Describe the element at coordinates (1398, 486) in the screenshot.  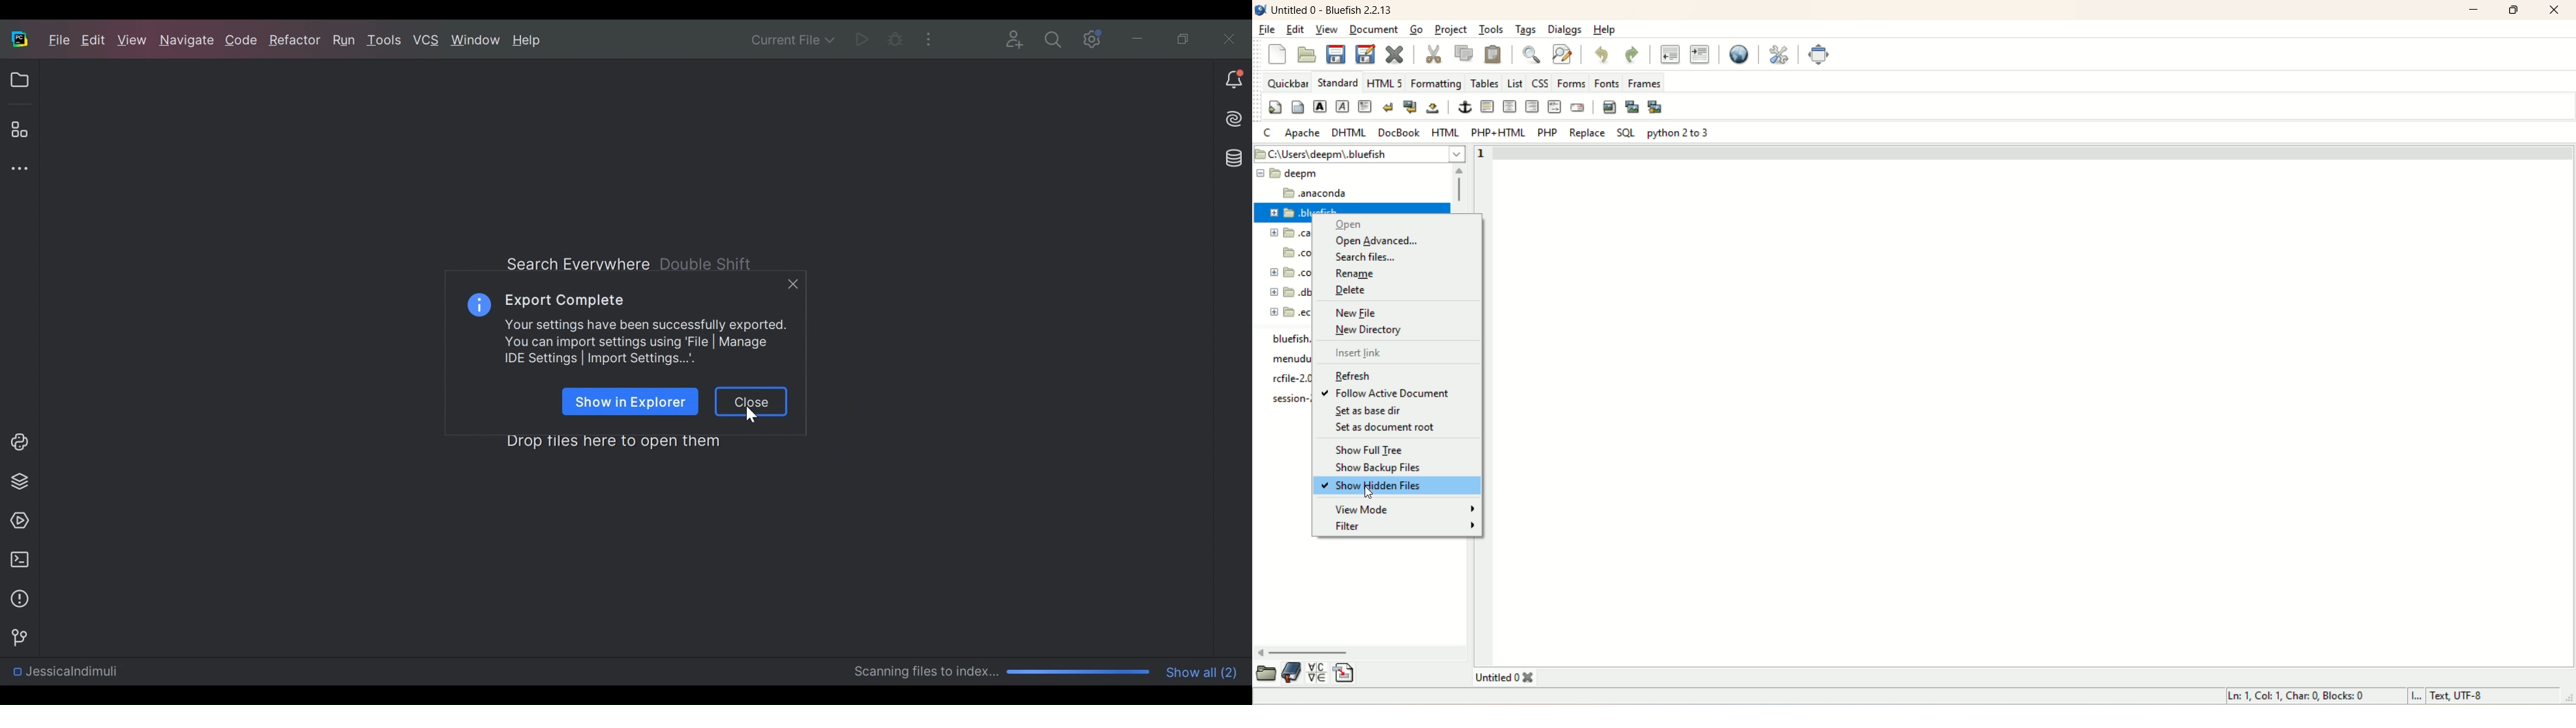
I see `show hidden files` at that location.